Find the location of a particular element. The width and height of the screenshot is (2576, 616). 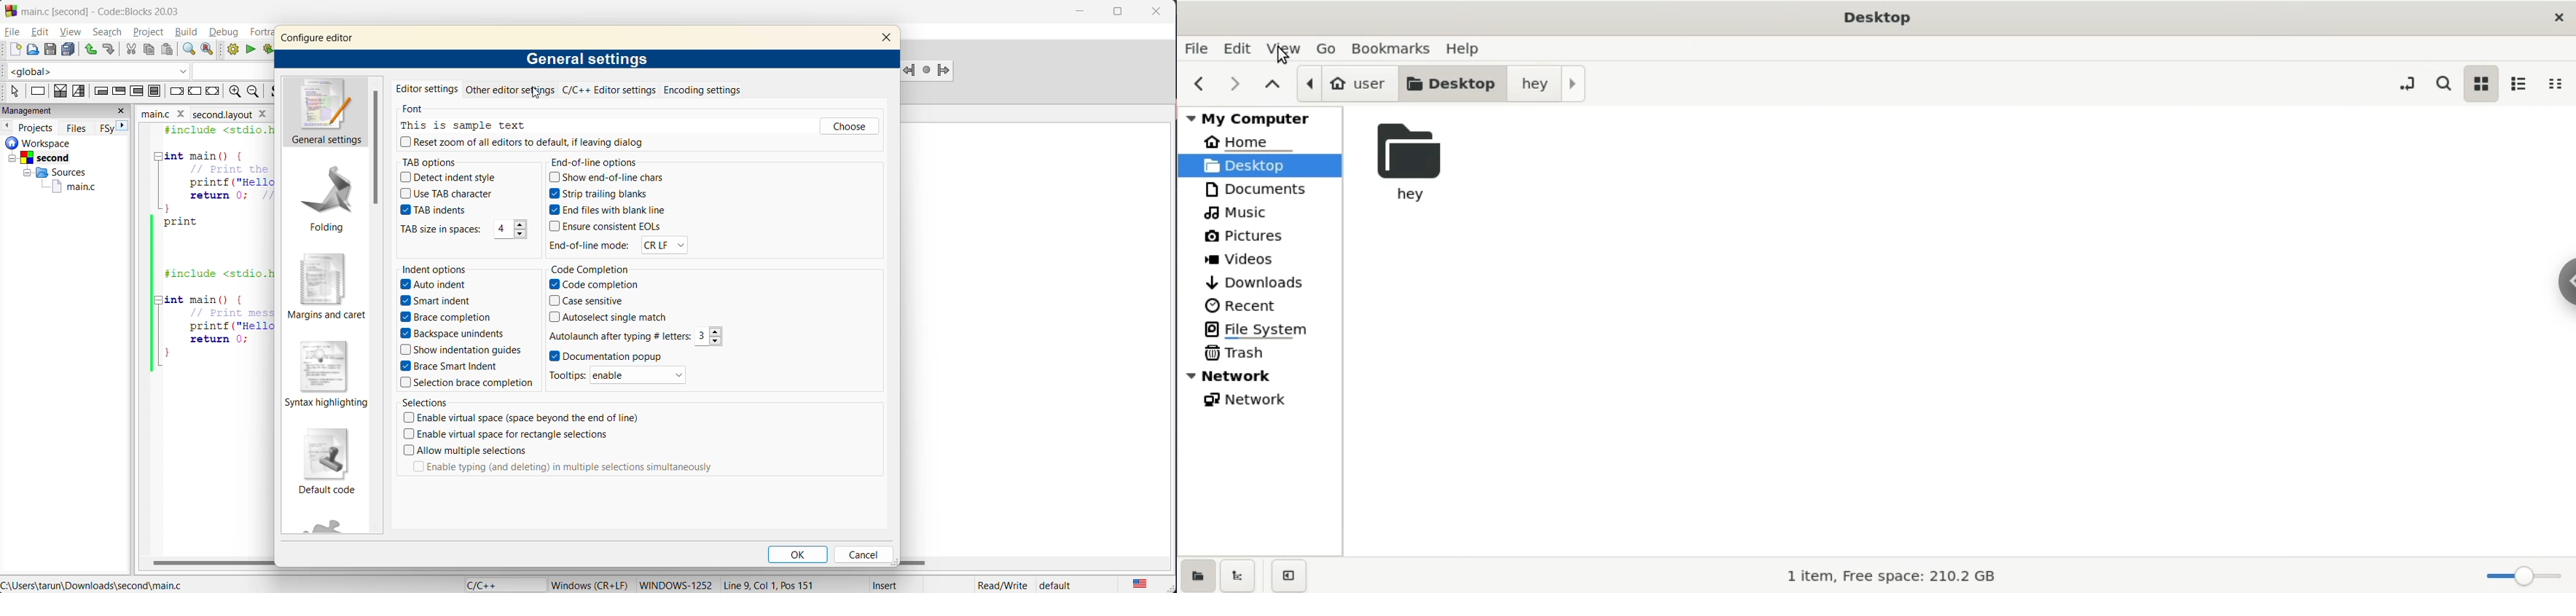

build is located at coordinates (236, 52).